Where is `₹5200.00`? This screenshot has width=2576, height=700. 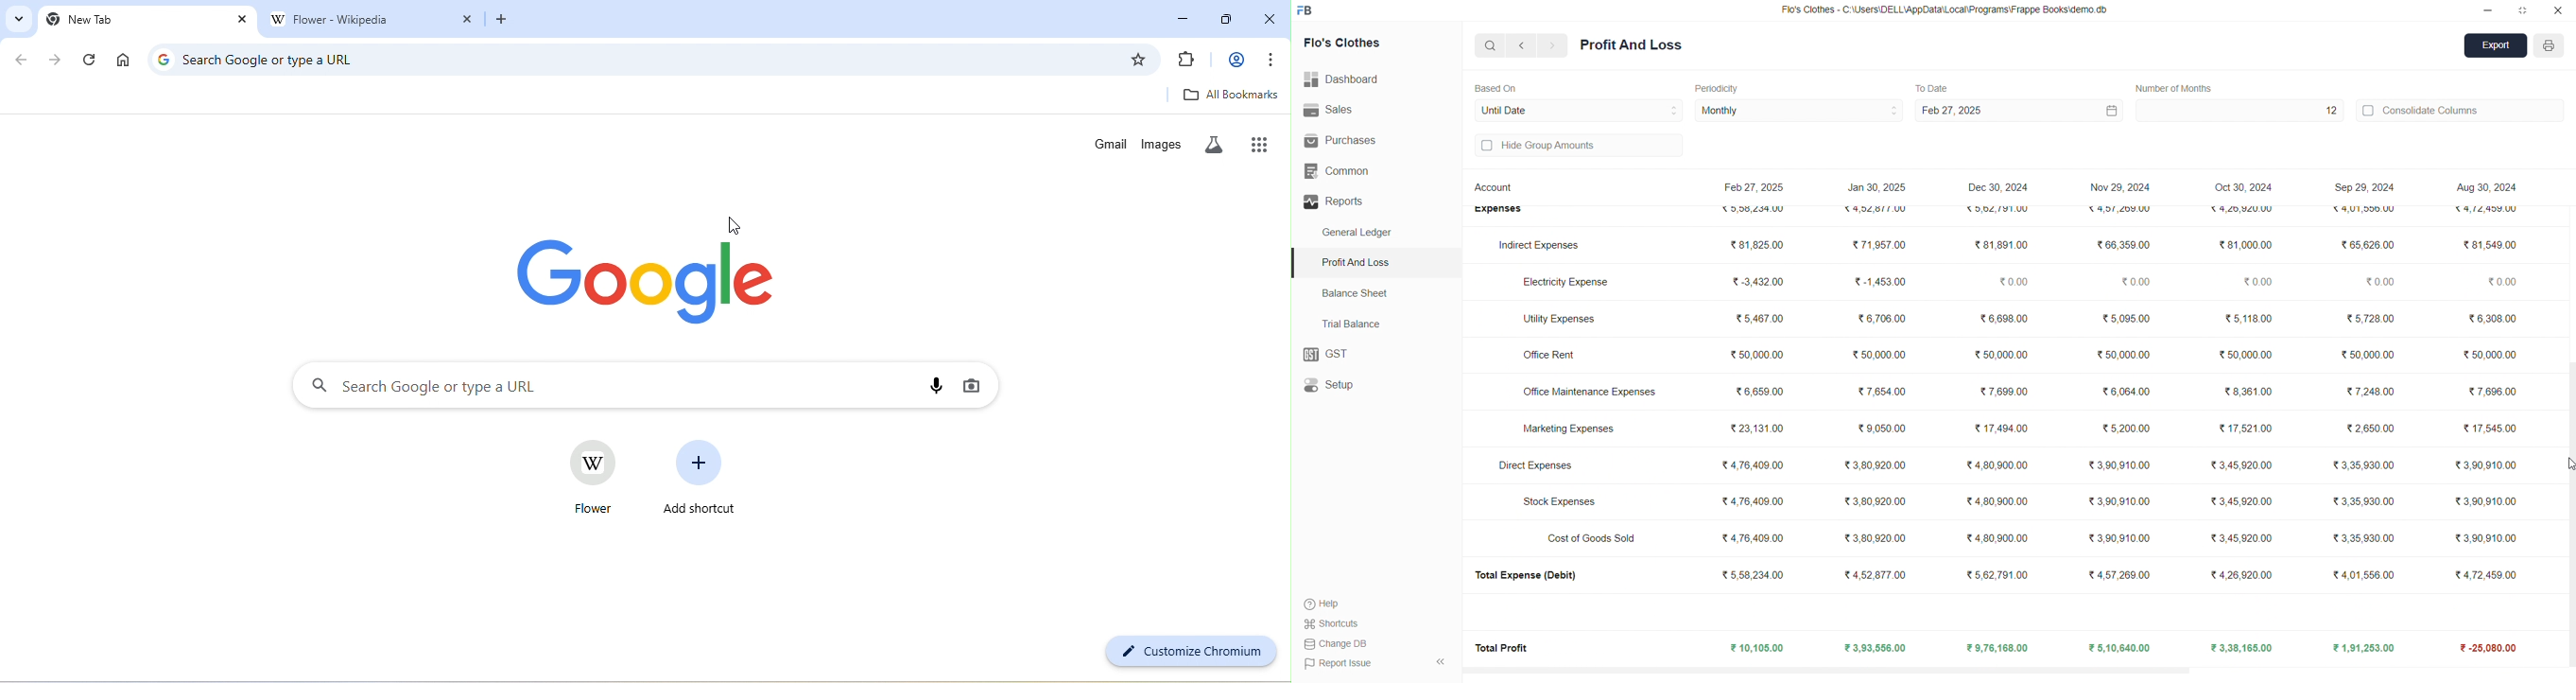 ₹5200.00 is located at coordinates (2127, 428).